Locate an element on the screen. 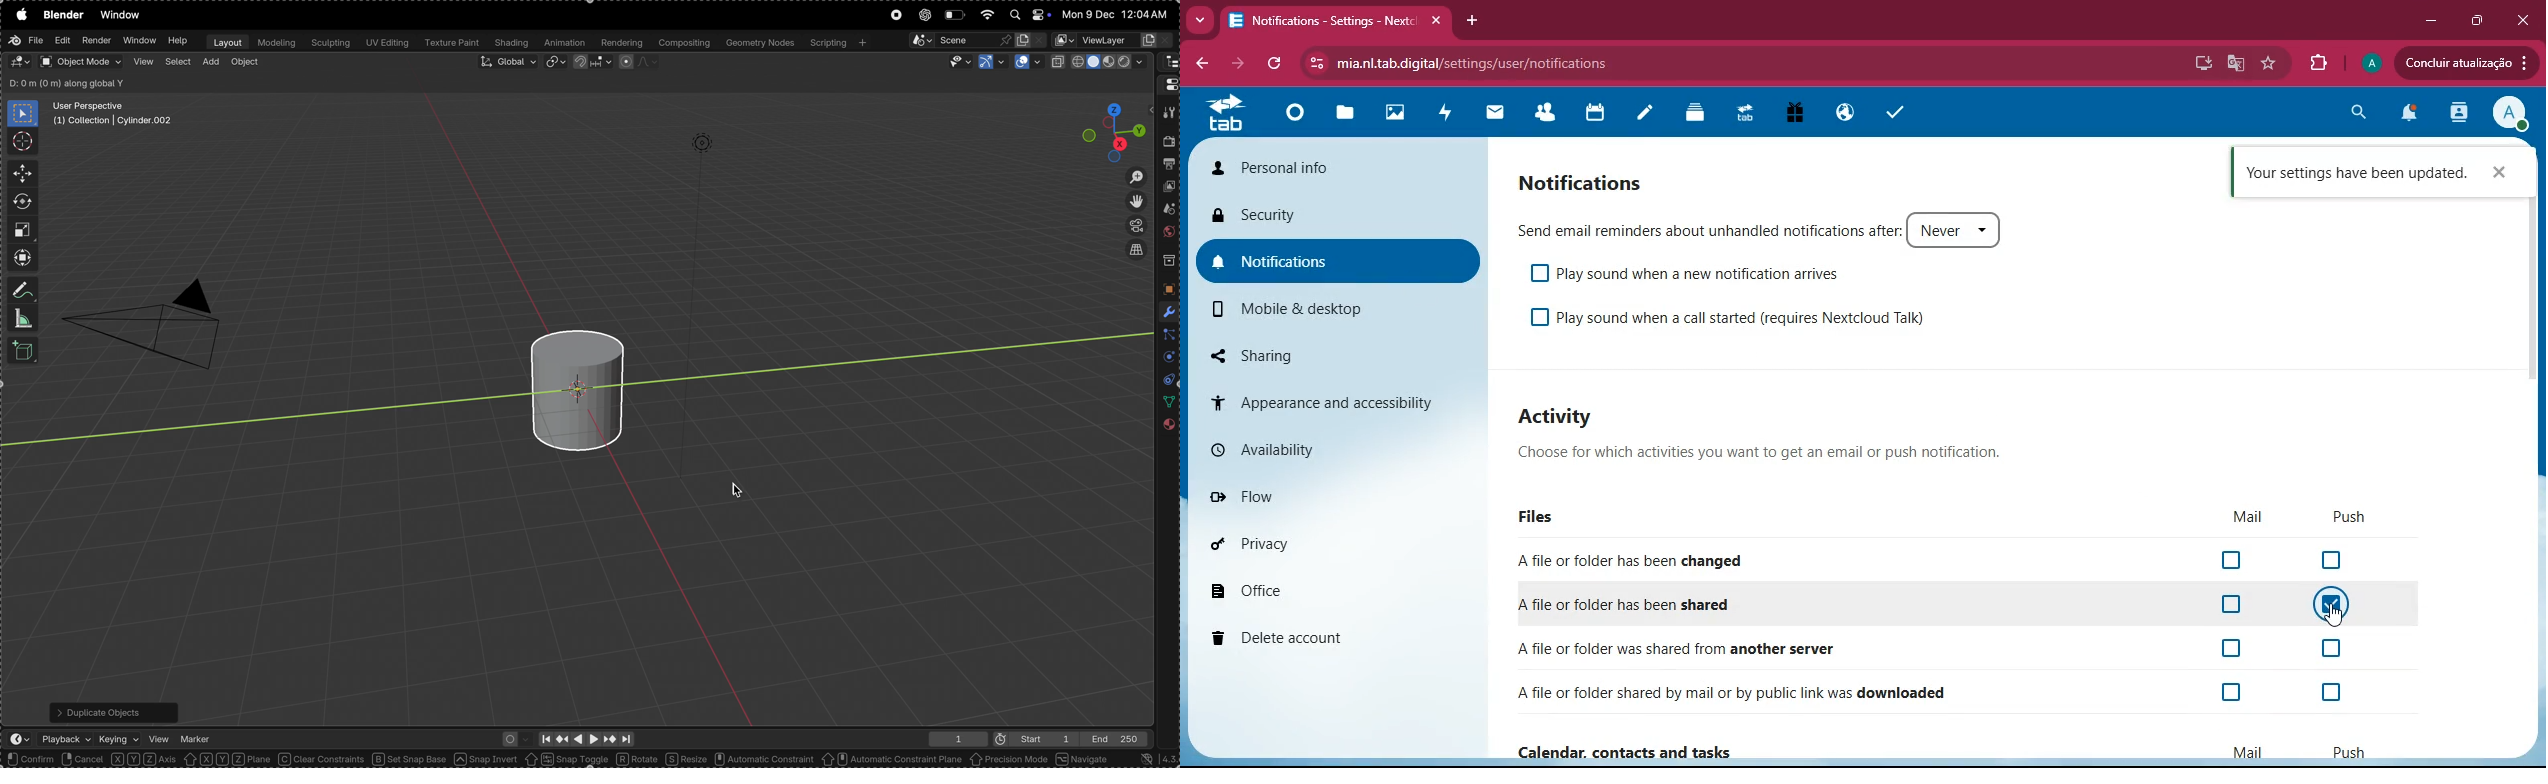 The width and height of the screenshot is (2548, 784). confirmation is located at coordinates (2355, 174).